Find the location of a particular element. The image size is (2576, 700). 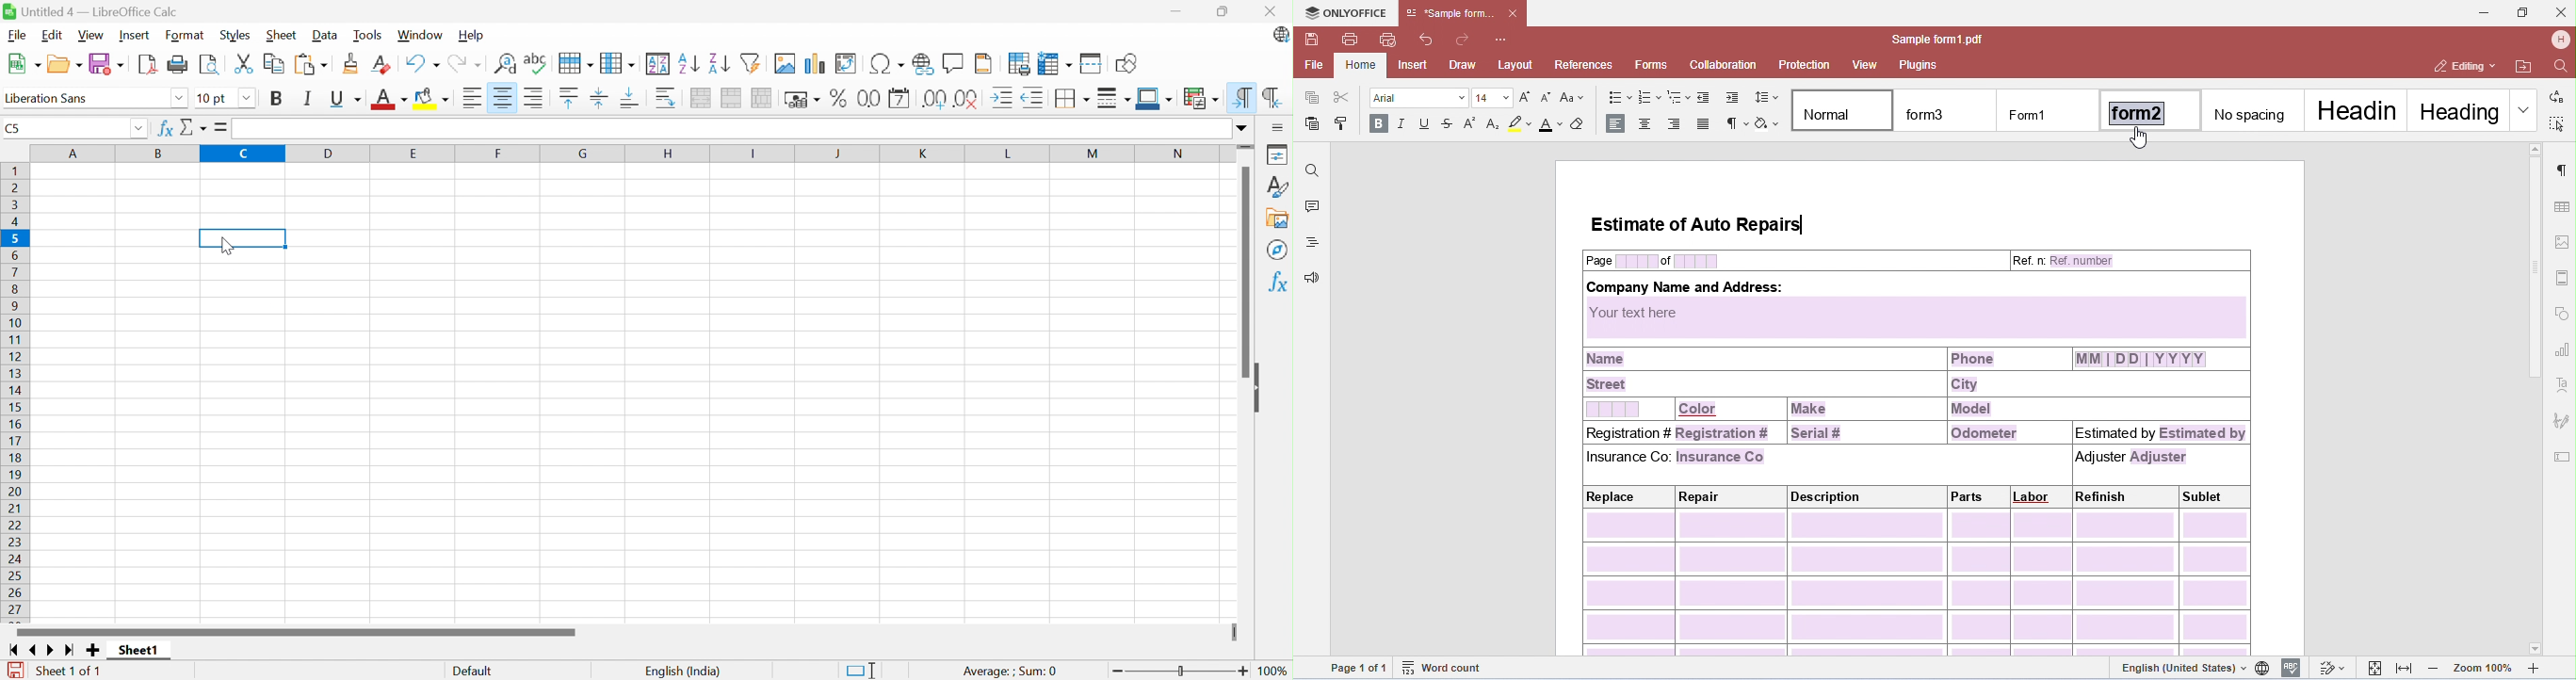

Merge Cells is located at coordinates (734, 98).